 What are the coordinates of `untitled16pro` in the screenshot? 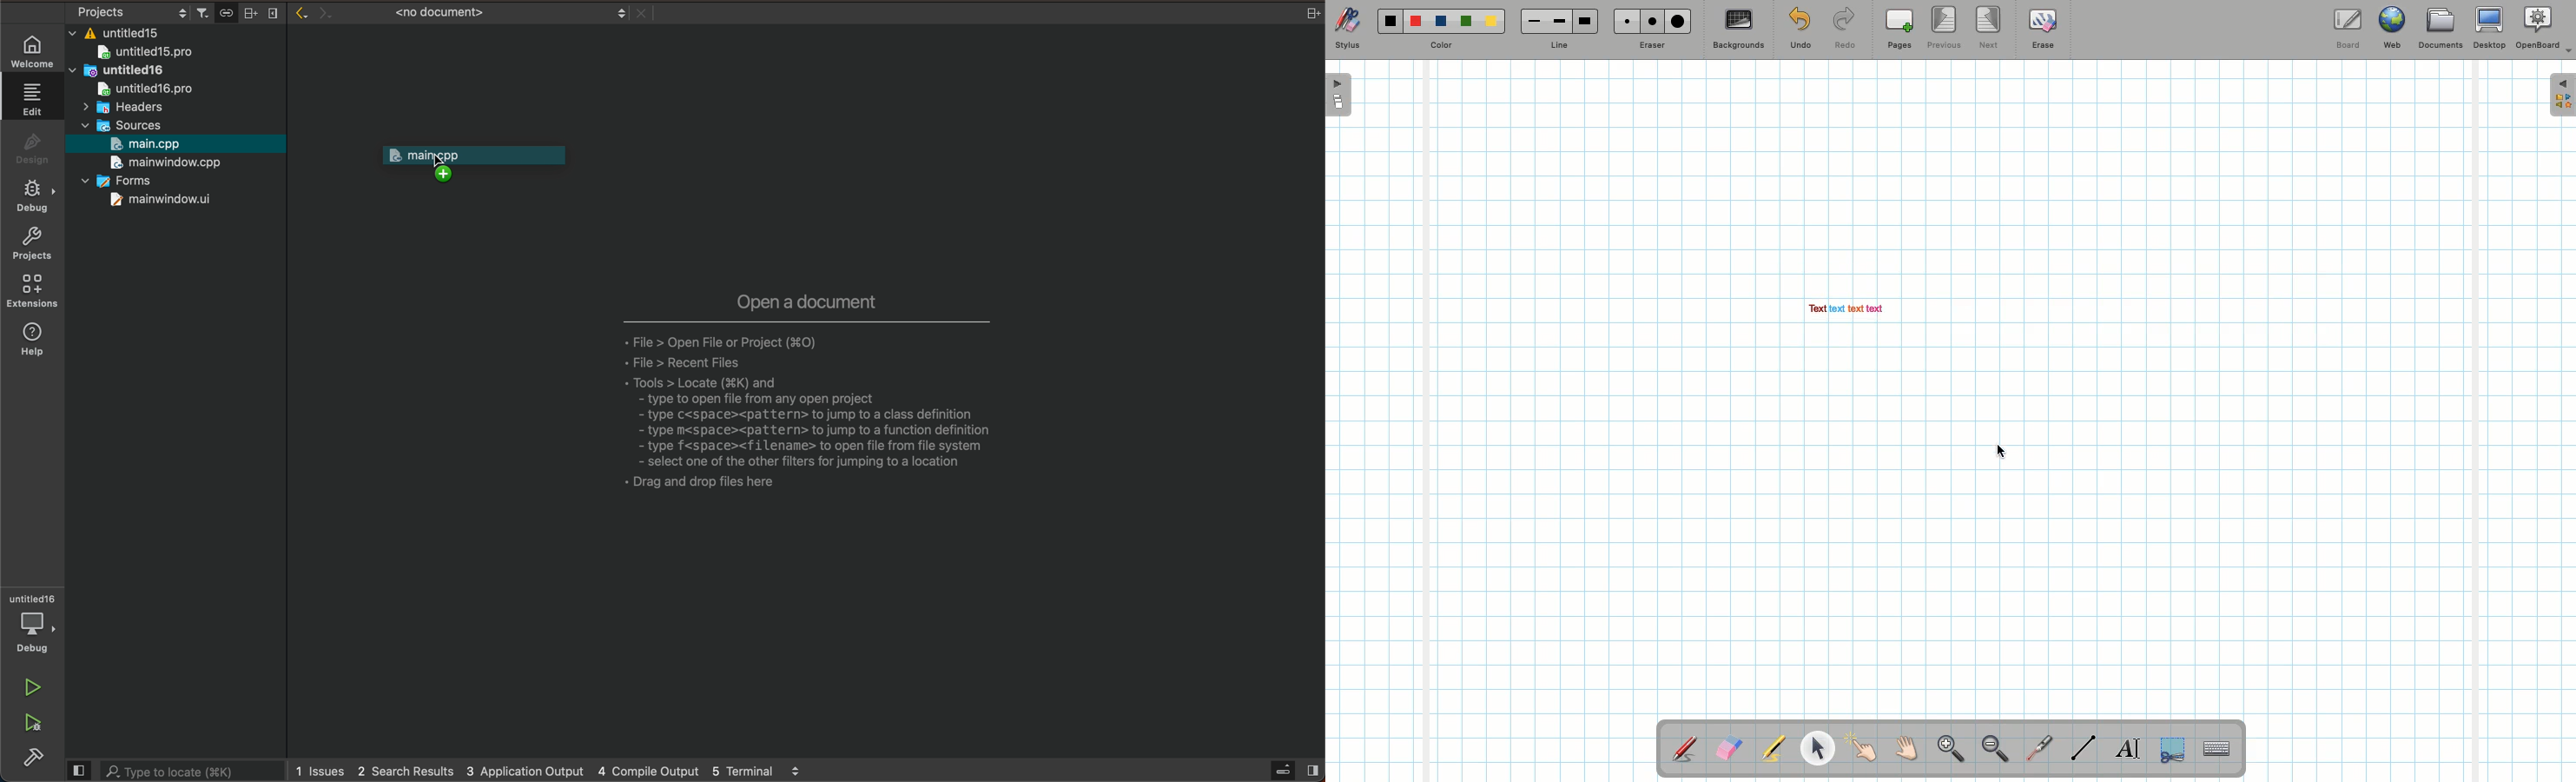 It's located at (148, 88).